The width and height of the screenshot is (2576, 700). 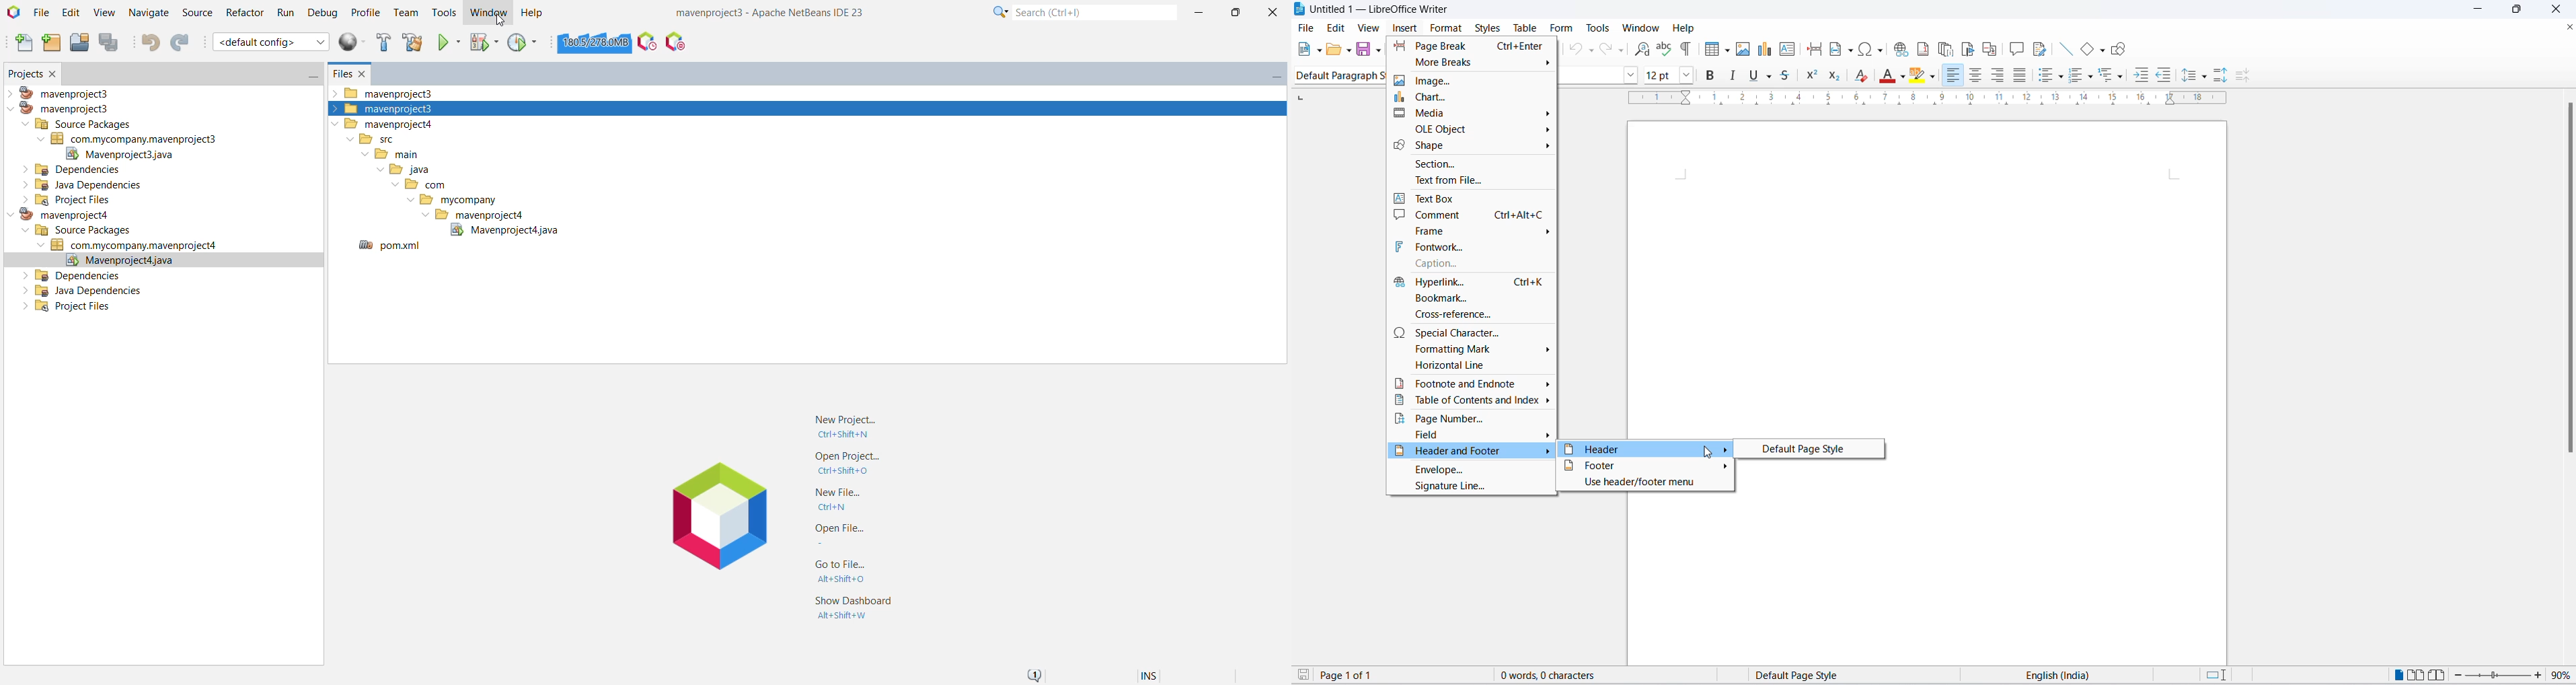 I want to click on save, so click(x=1364, y=50).